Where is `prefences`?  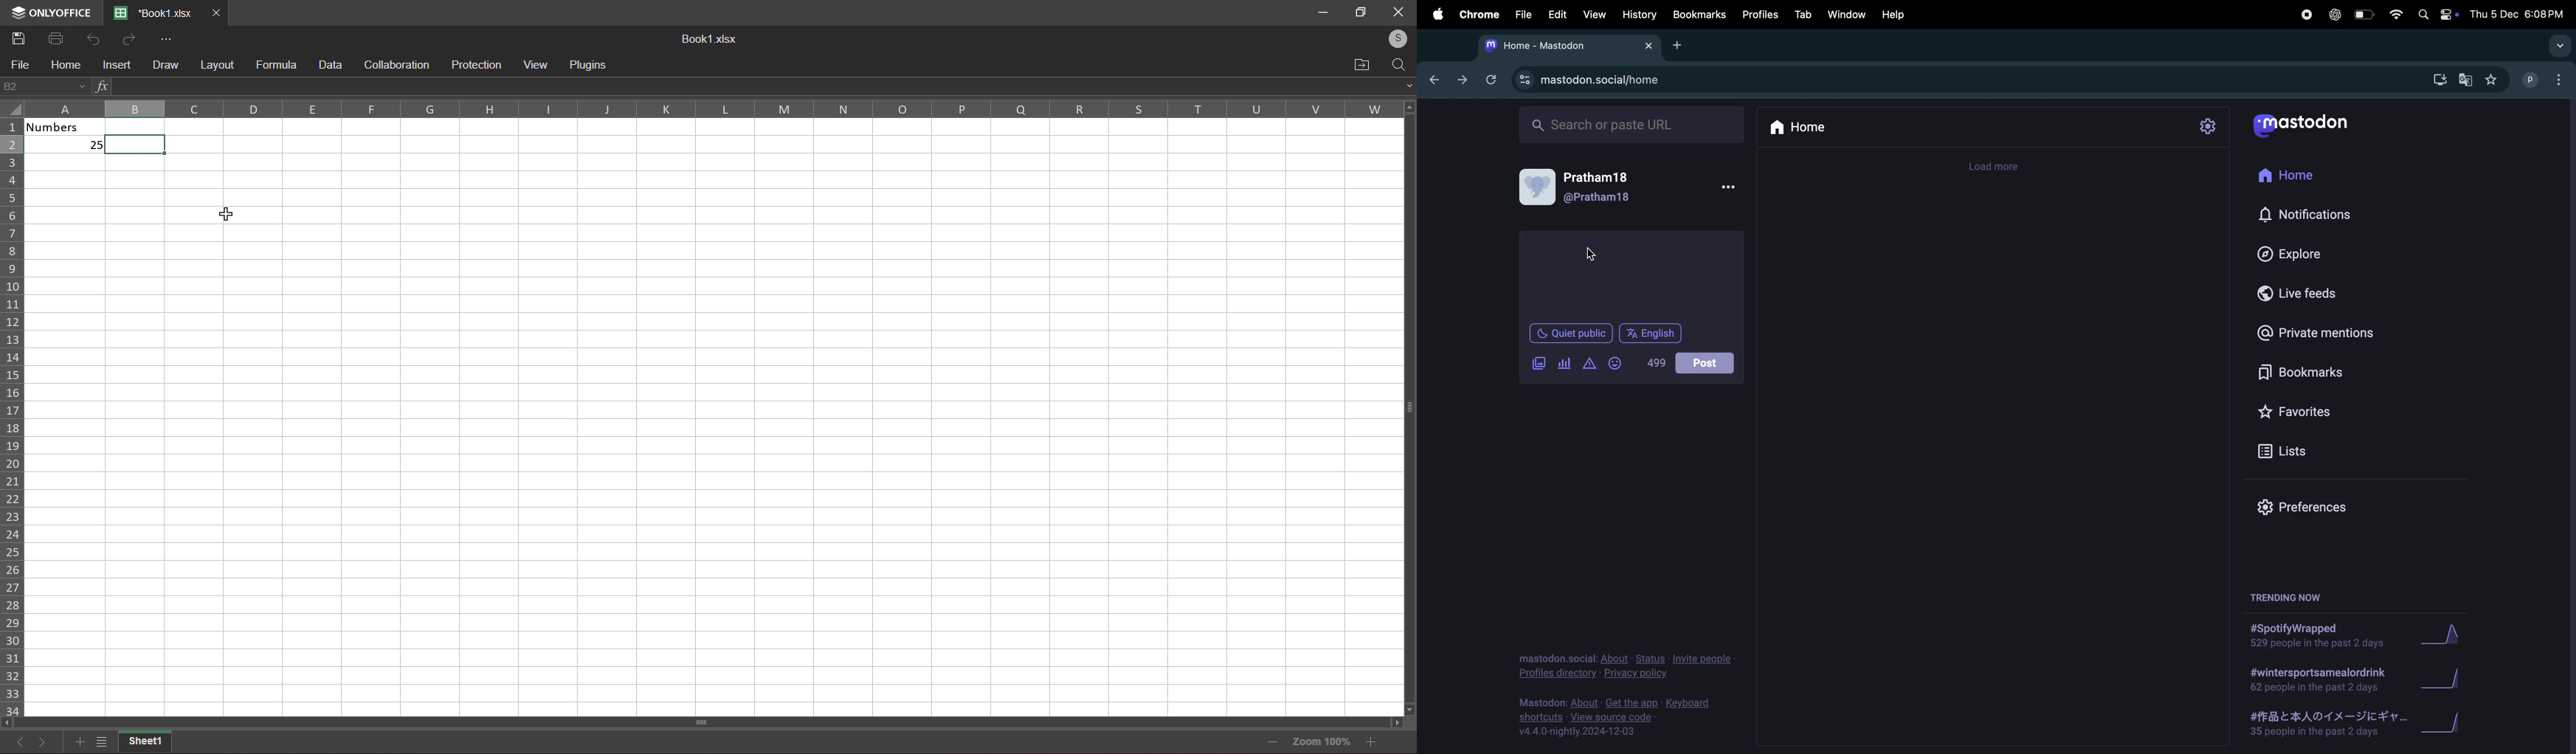
prefences is located at coordinates (2316, 508).